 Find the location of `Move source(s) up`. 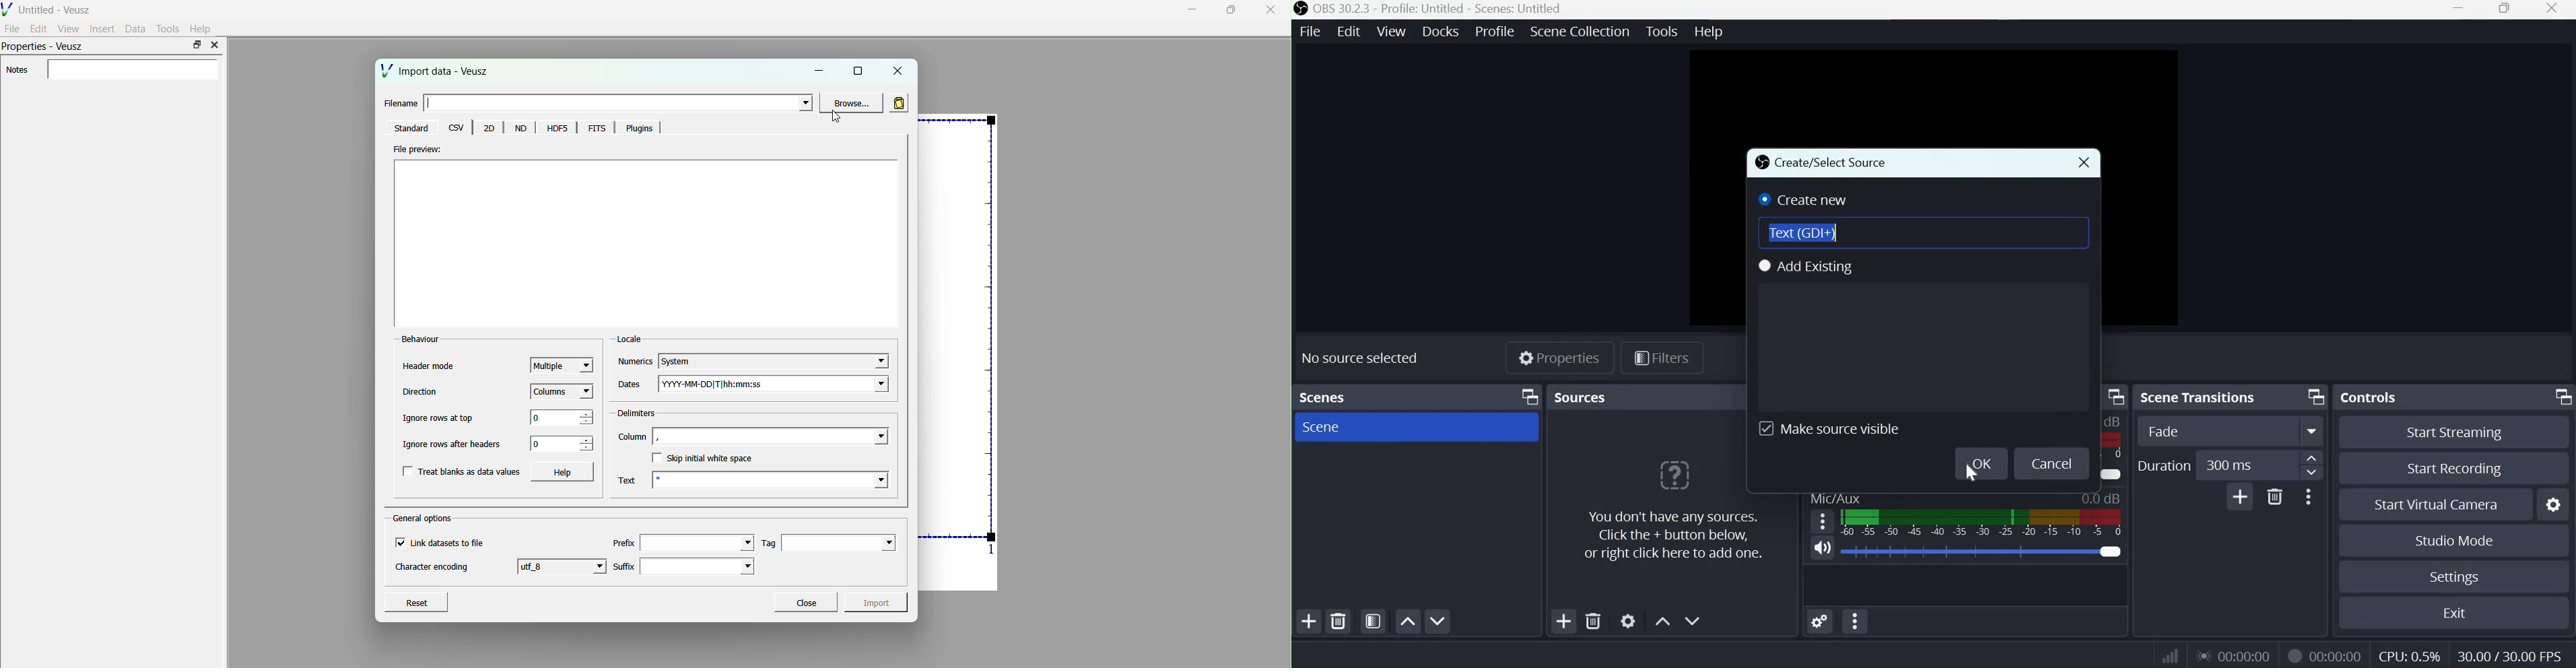

Move source(s) up is located at coordinates (1663, 622).